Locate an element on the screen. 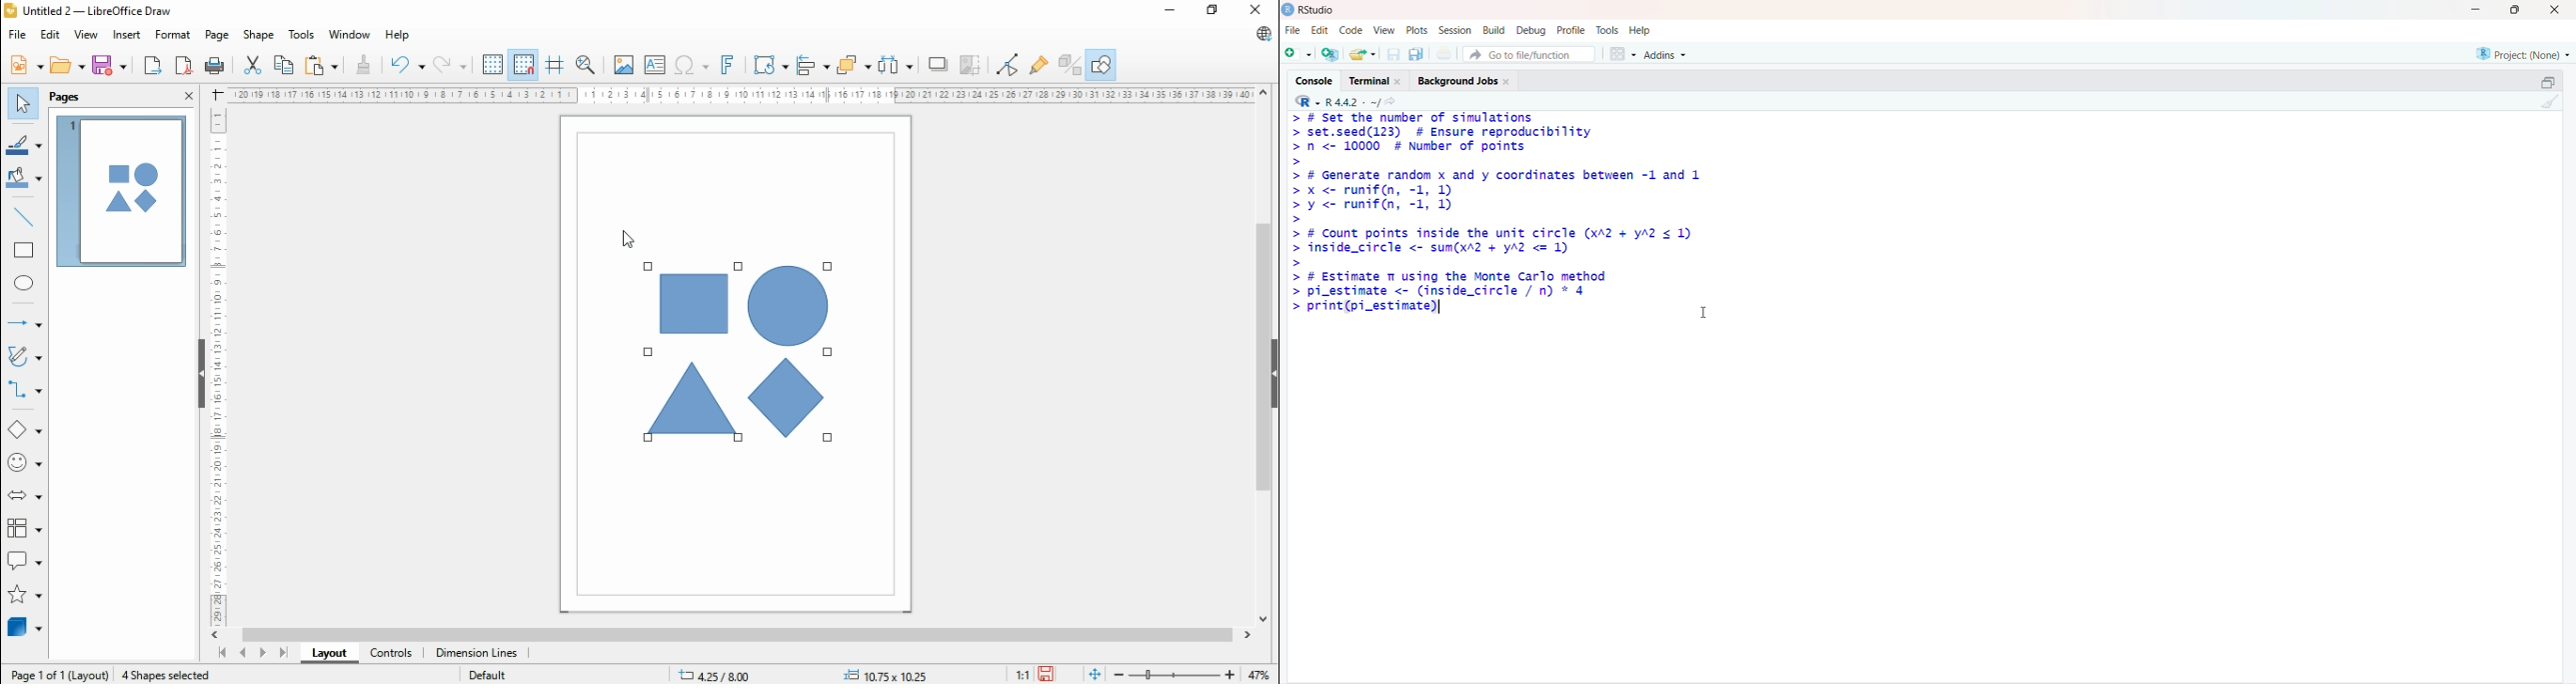  show draw functions is located at coordinates (1104, 62).